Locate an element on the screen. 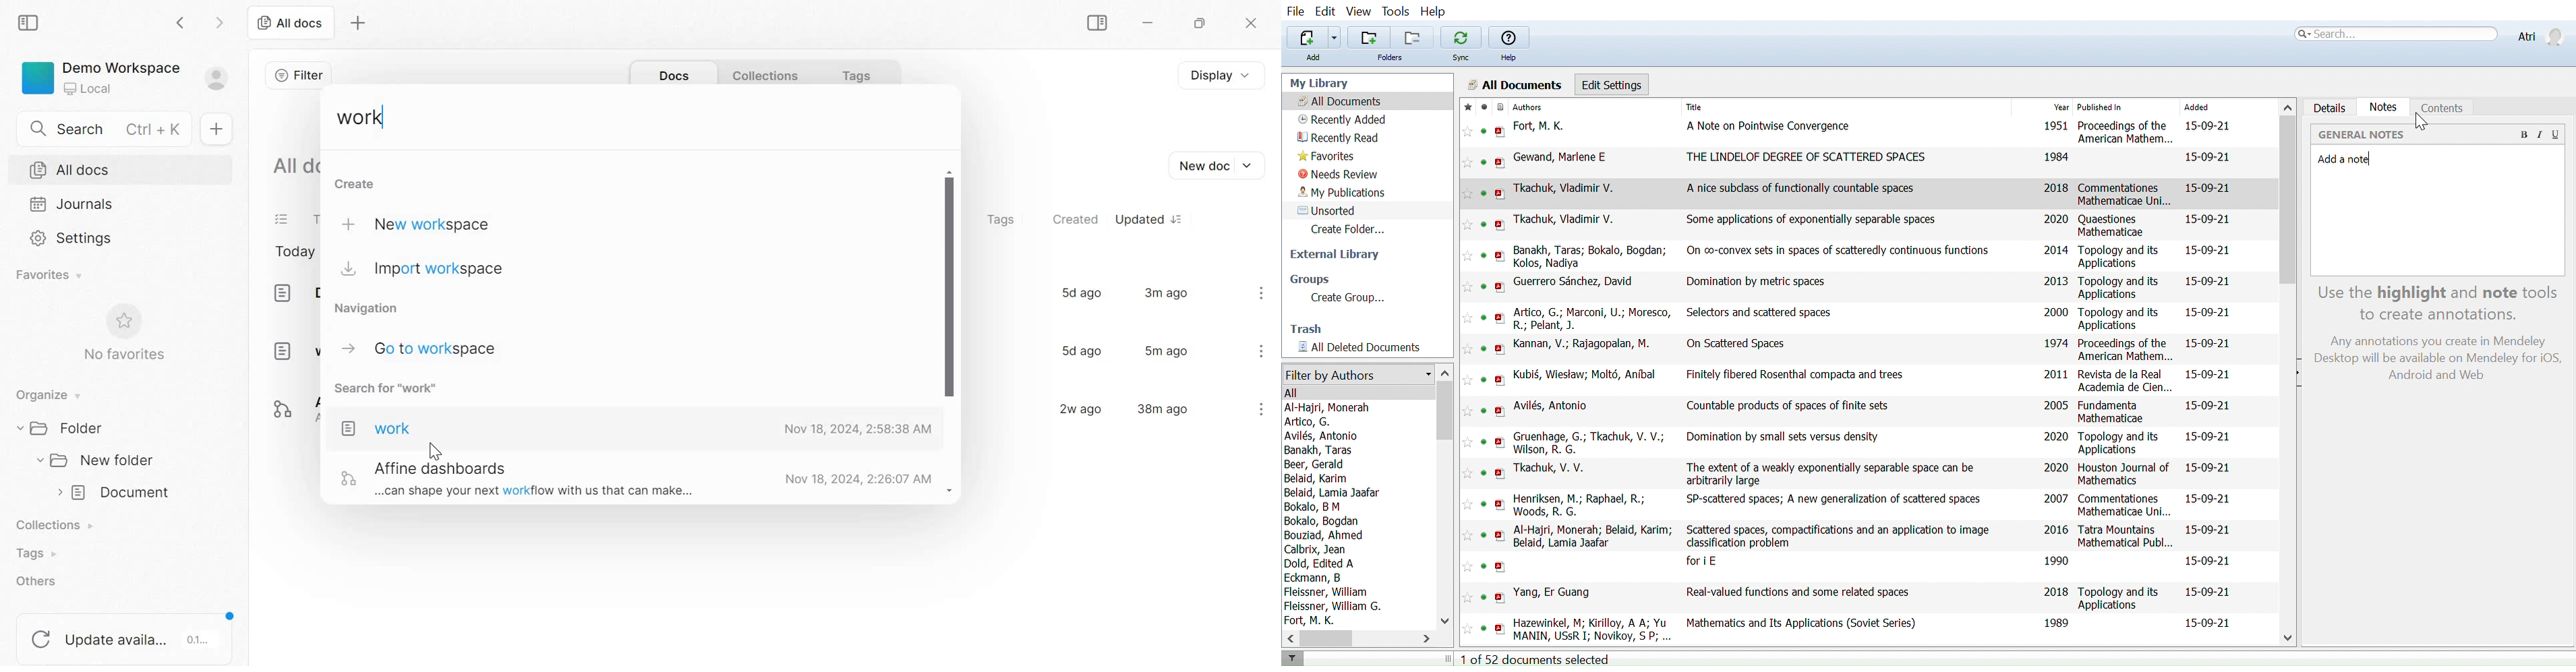 Image resolution: width=2576 pixels, height=672 pixels. new doc is located at coordinates (215, 128).